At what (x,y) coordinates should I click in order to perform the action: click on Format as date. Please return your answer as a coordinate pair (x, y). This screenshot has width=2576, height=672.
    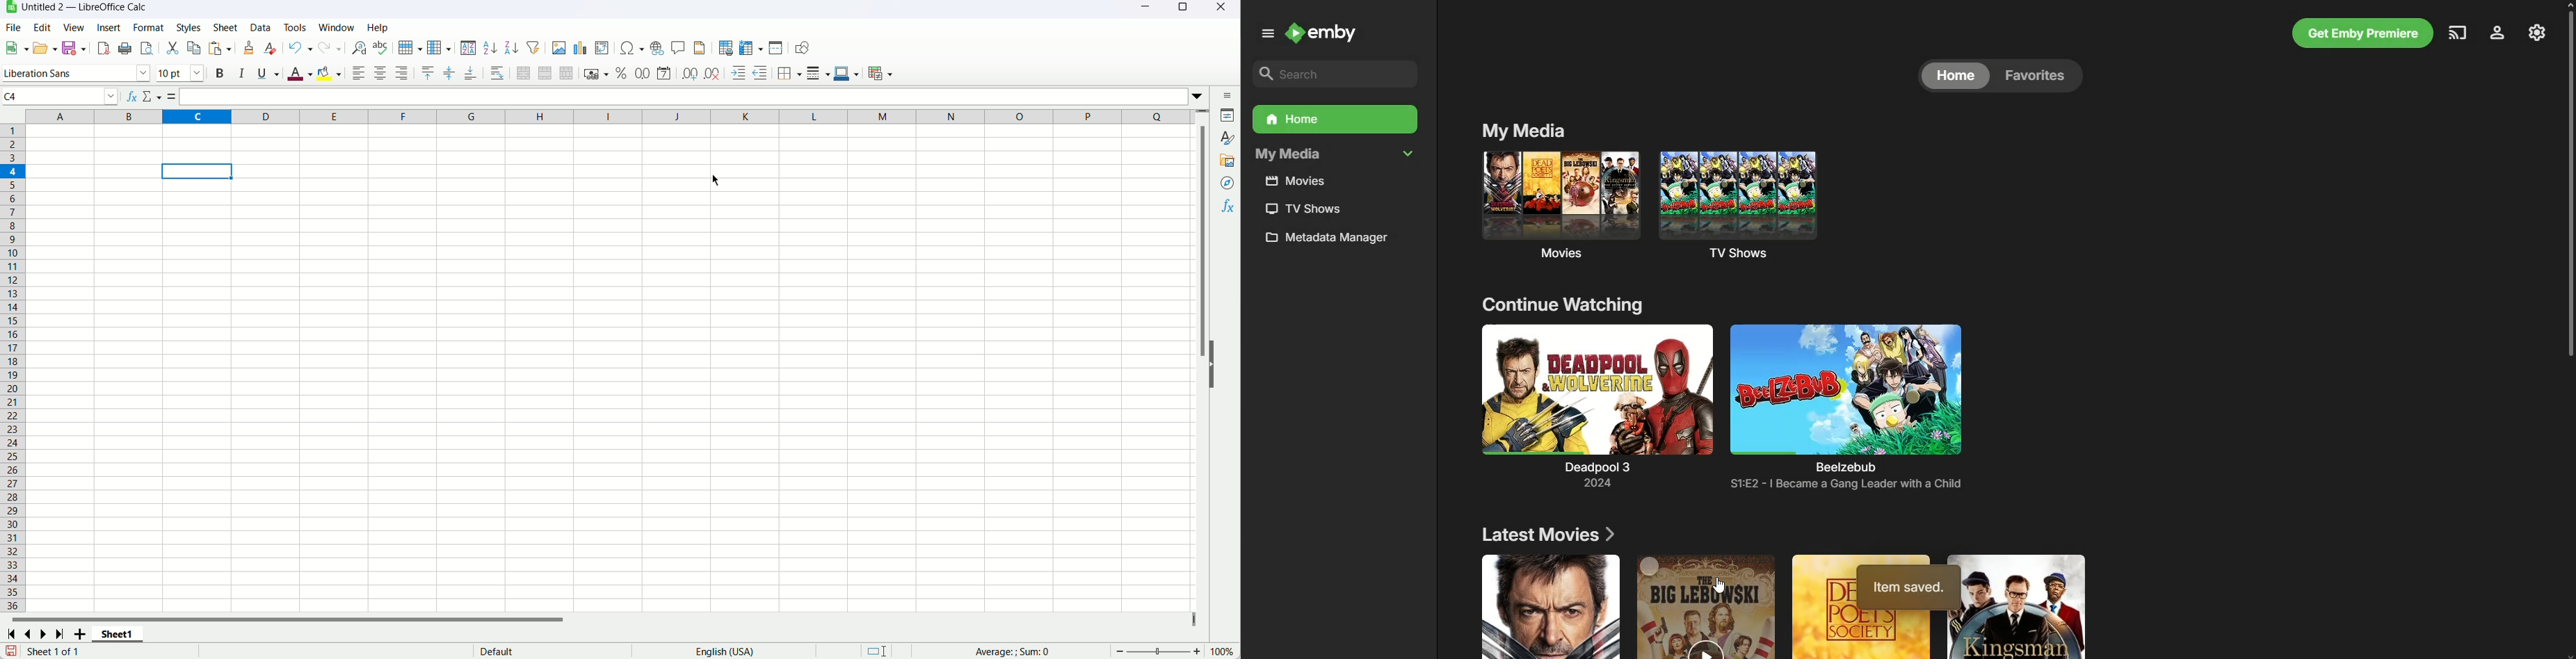
    Looking at the image, I should click on (663, 73).